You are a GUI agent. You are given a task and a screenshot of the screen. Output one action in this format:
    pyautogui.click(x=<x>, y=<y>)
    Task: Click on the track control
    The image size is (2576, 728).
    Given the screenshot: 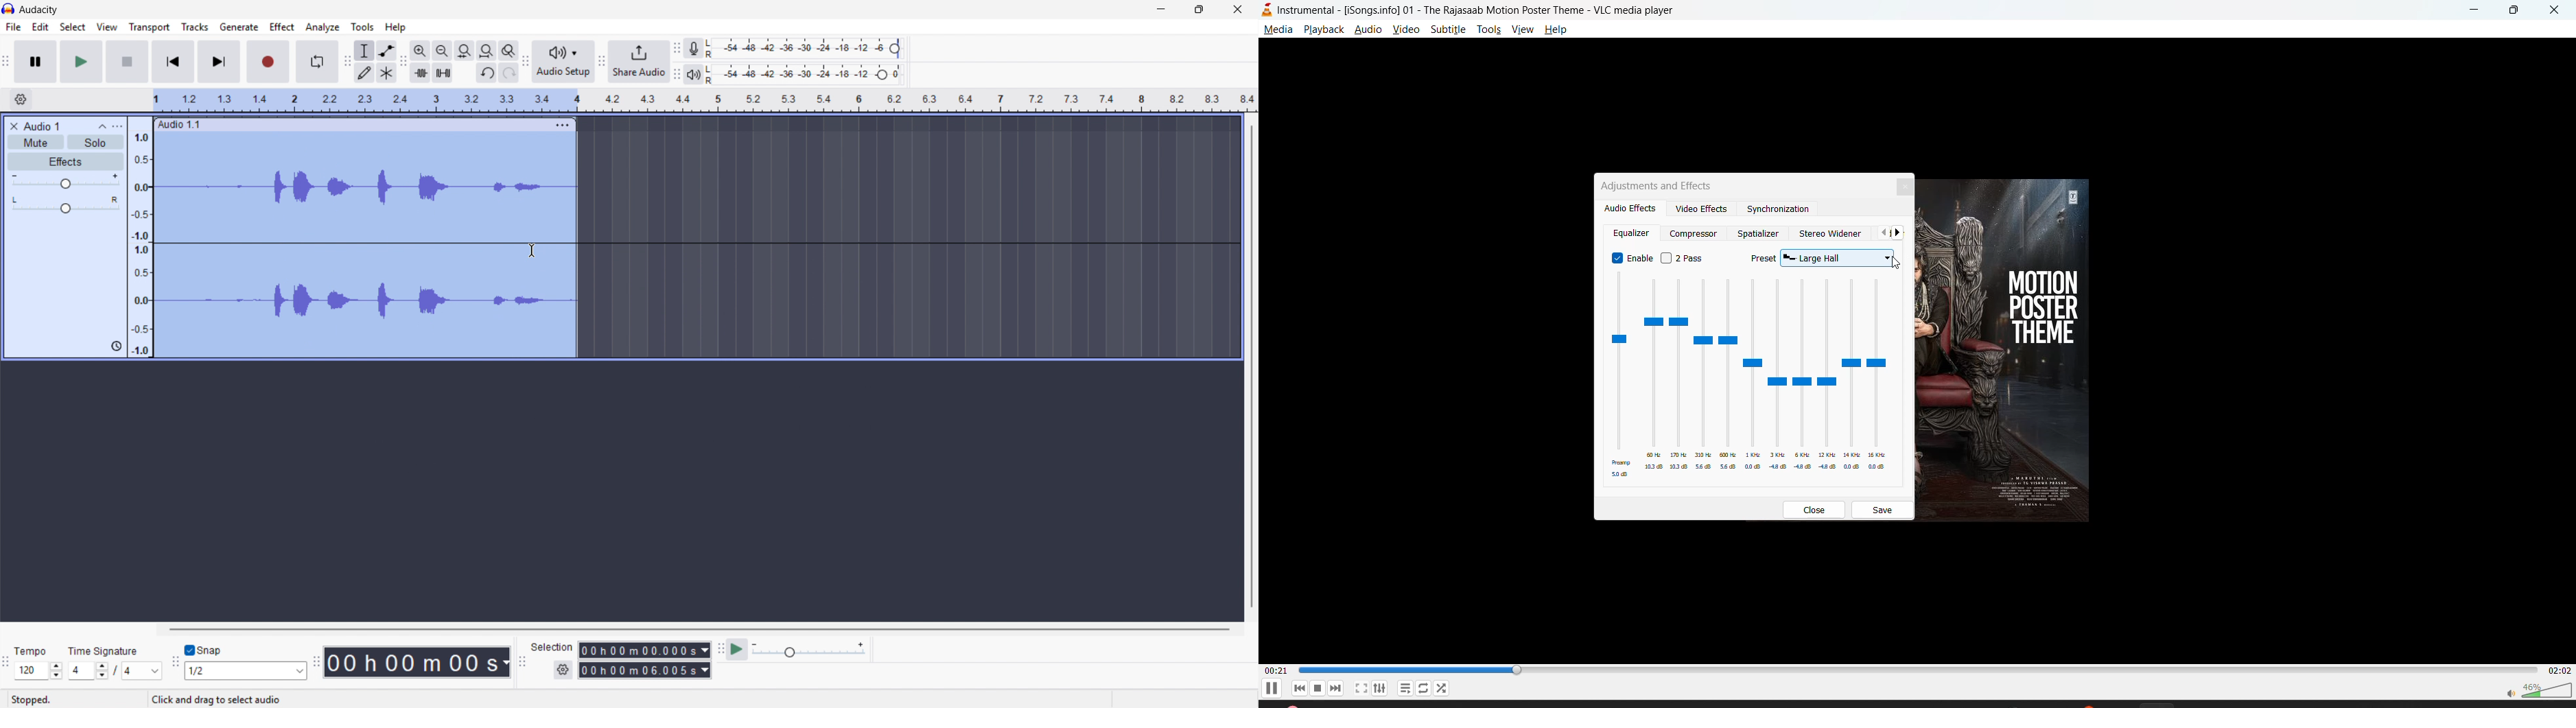 What is the action you would take?
    pyautogui.click(x=112, y=344)
    